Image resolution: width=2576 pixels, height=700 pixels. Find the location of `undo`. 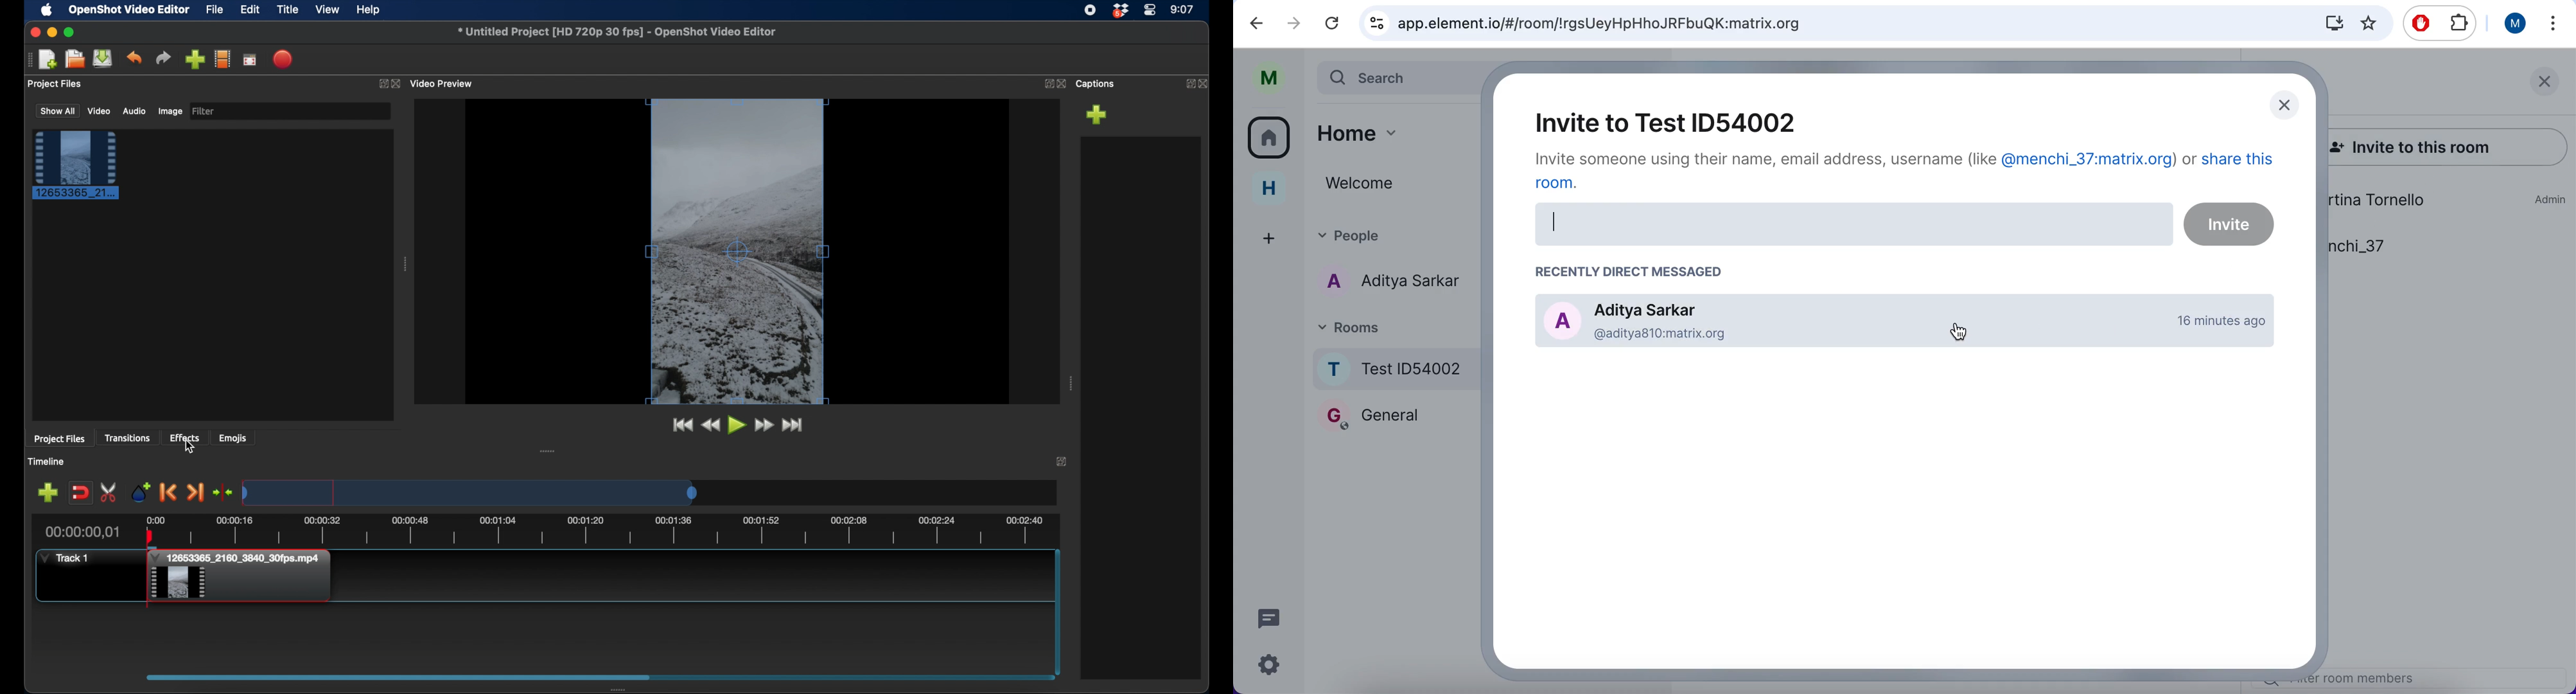

undo is located at coordinates (135, 57).